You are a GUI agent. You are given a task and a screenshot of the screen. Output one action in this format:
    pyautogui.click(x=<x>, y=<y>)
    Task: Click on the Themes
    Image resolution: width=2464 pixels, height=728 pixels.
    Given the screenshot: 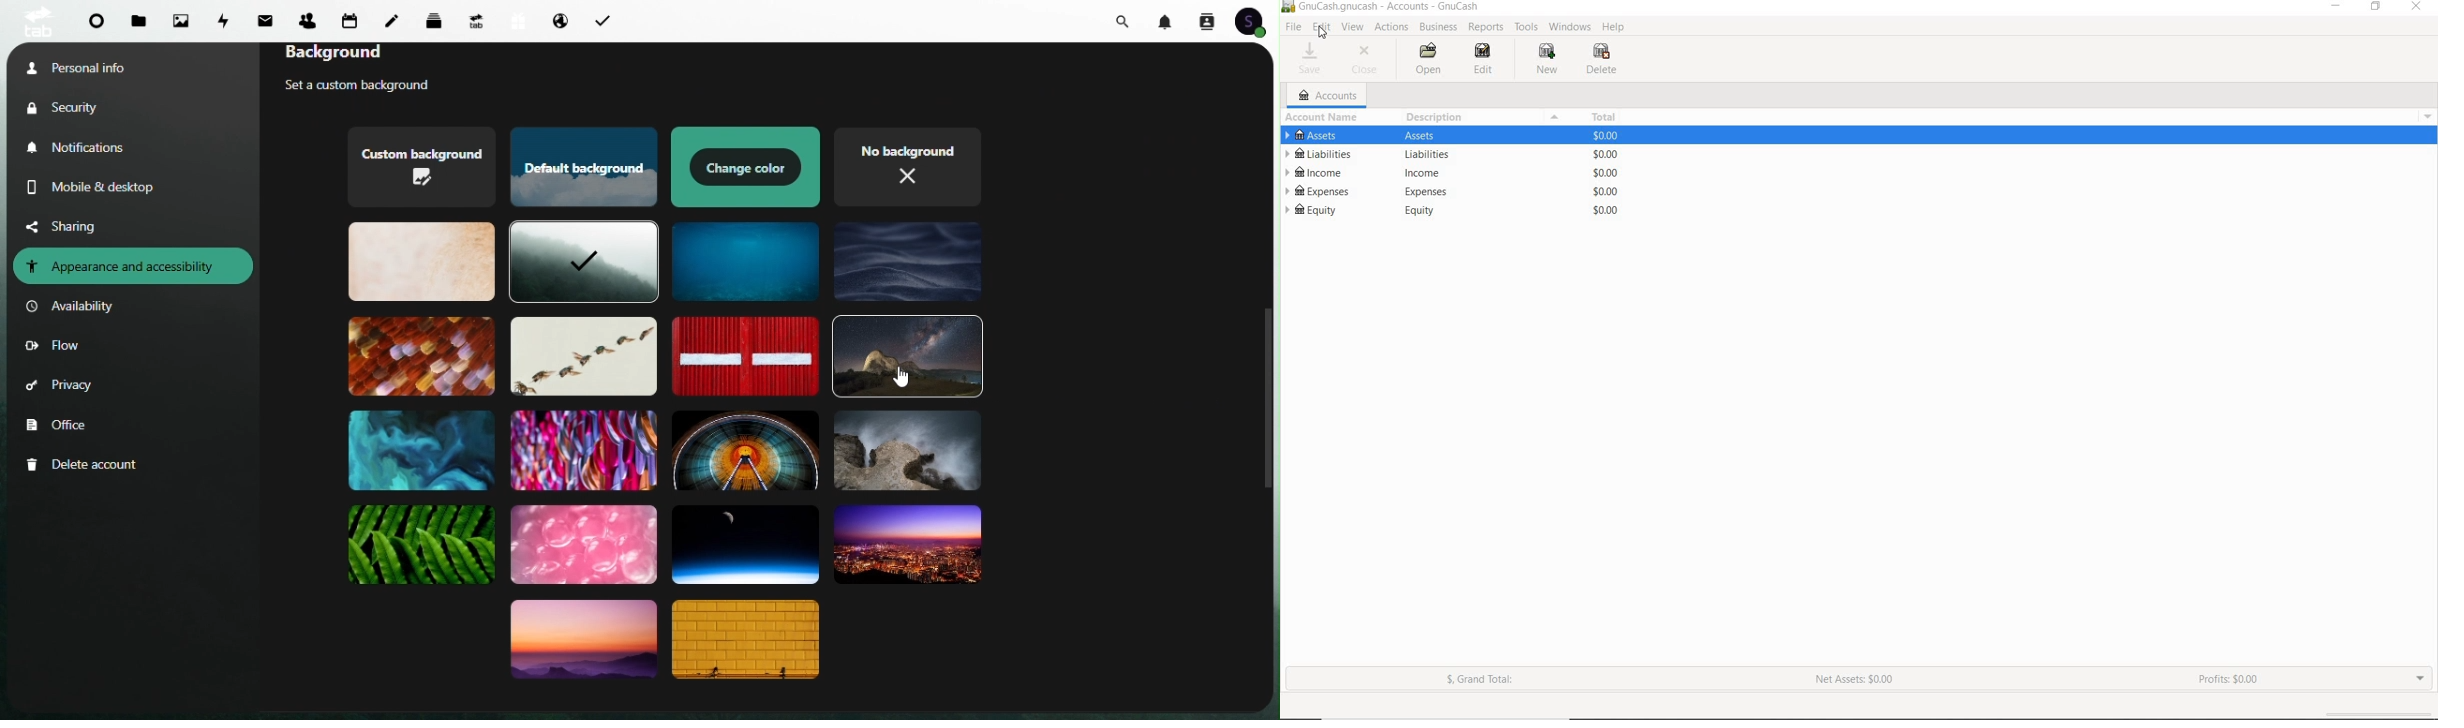 What is the action you would take?
    pyautogui.click(x=747, y=167)
    